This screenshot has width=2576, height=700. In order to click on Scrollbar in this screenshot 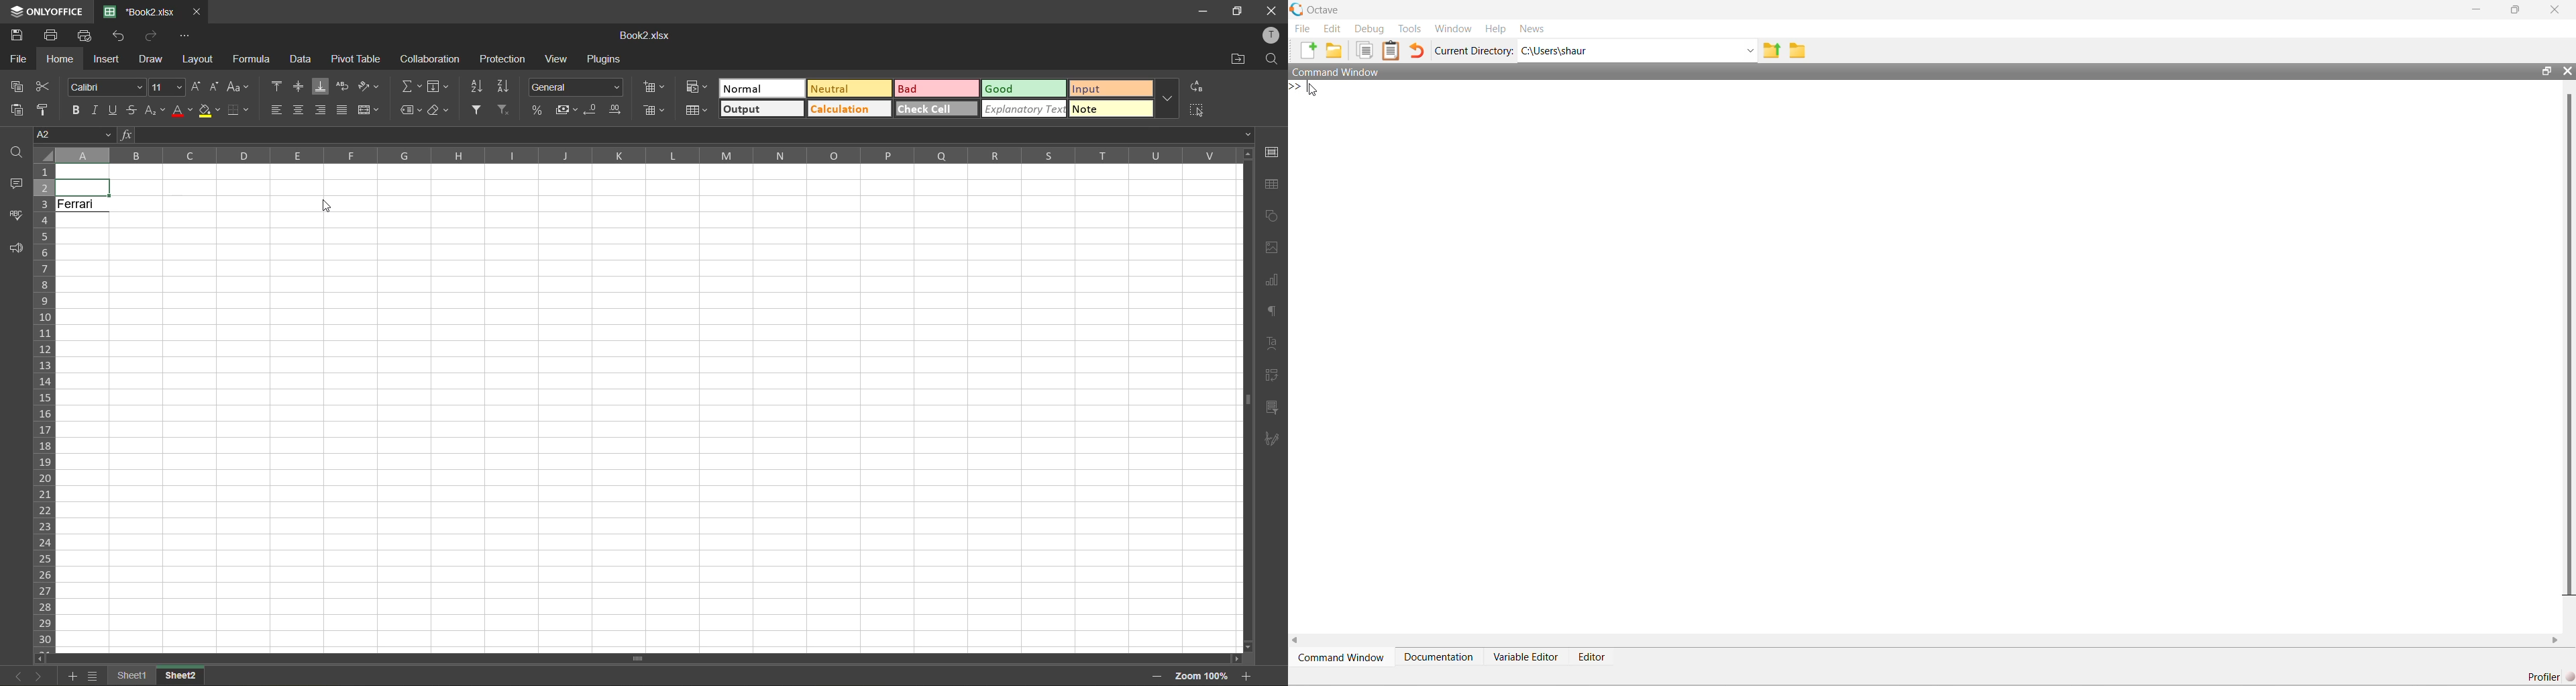, I will do `click(1245, 399)`.